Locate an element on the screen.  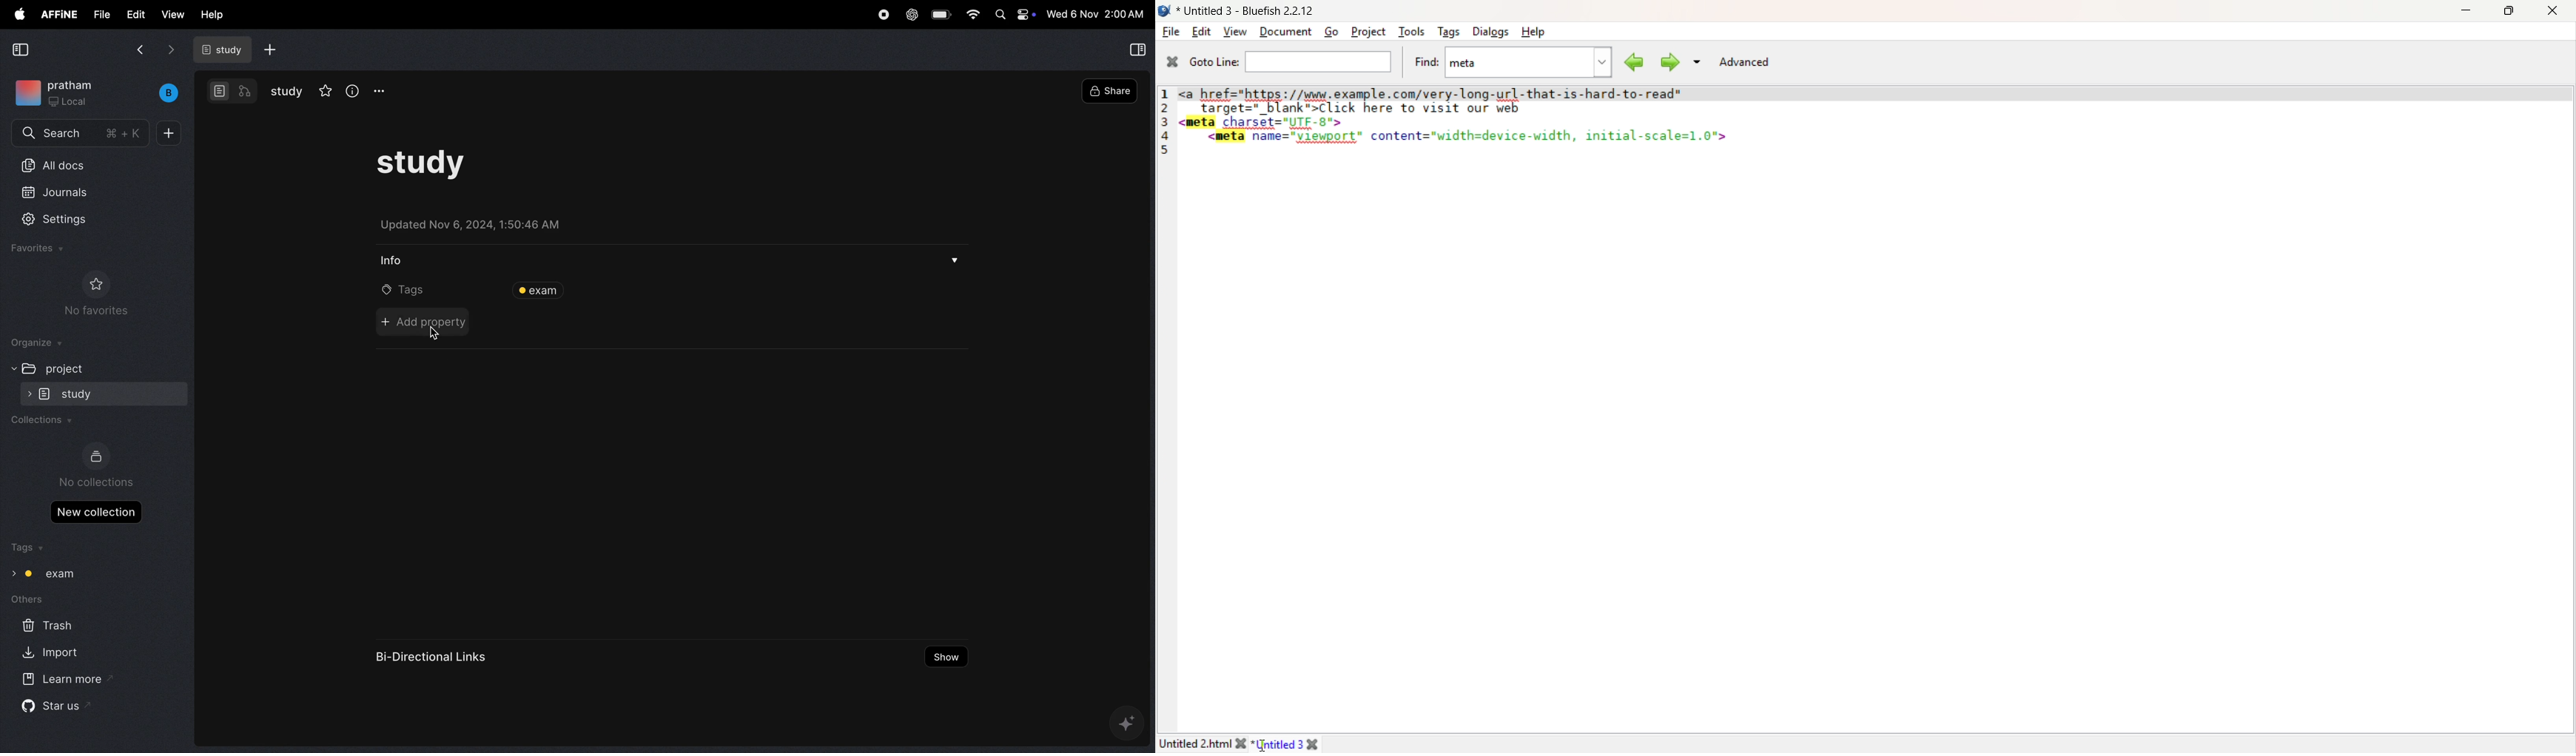
View is located at coordinates (1234, 32).